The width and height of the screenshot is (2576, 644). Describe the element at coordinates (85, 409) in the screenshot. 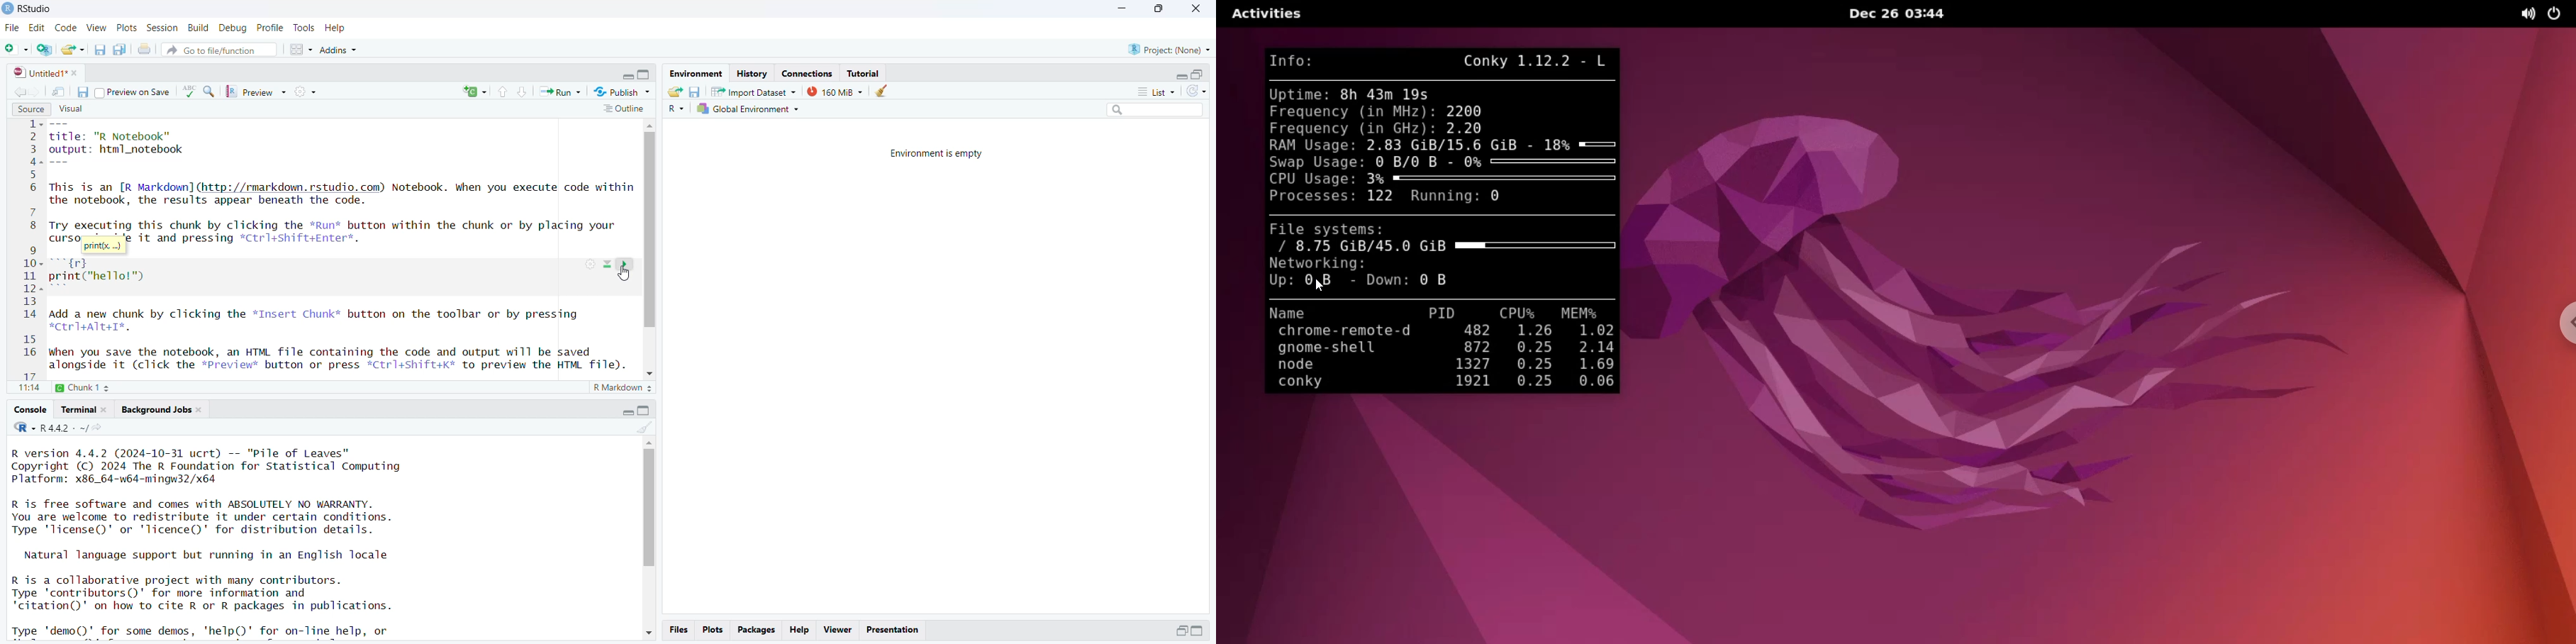

I see `terminal` at that location.